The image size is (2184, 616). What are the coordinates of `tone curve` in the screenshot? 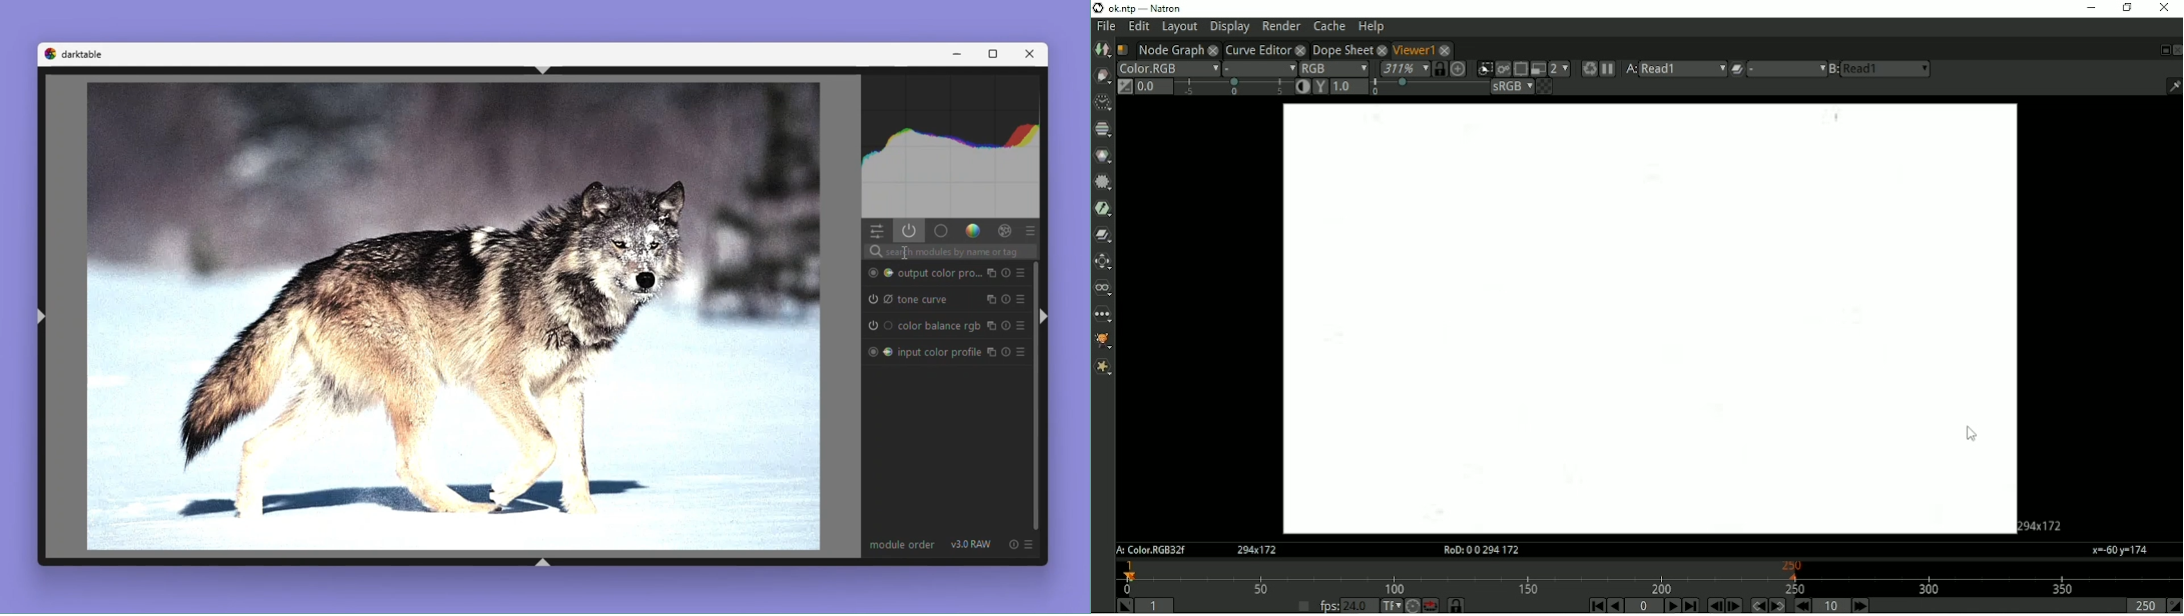 It's located at (910, 299).